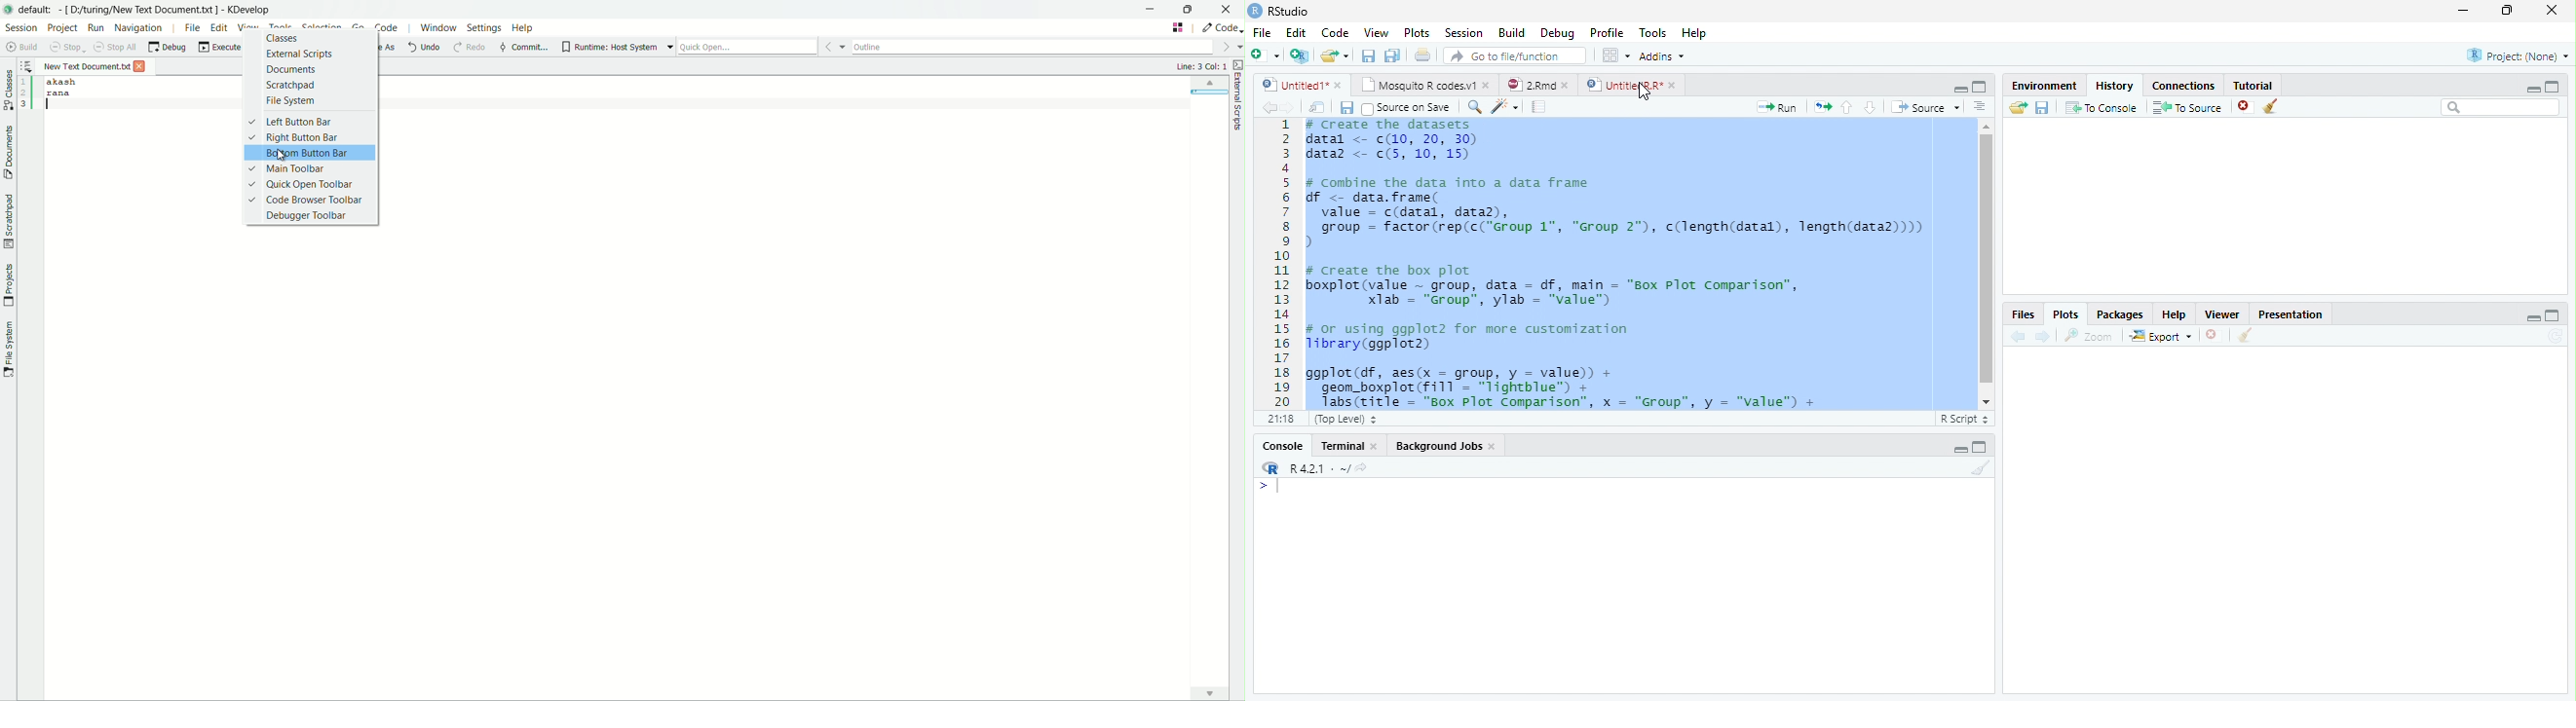  I want to click on Code tools, so click(1505, 107).